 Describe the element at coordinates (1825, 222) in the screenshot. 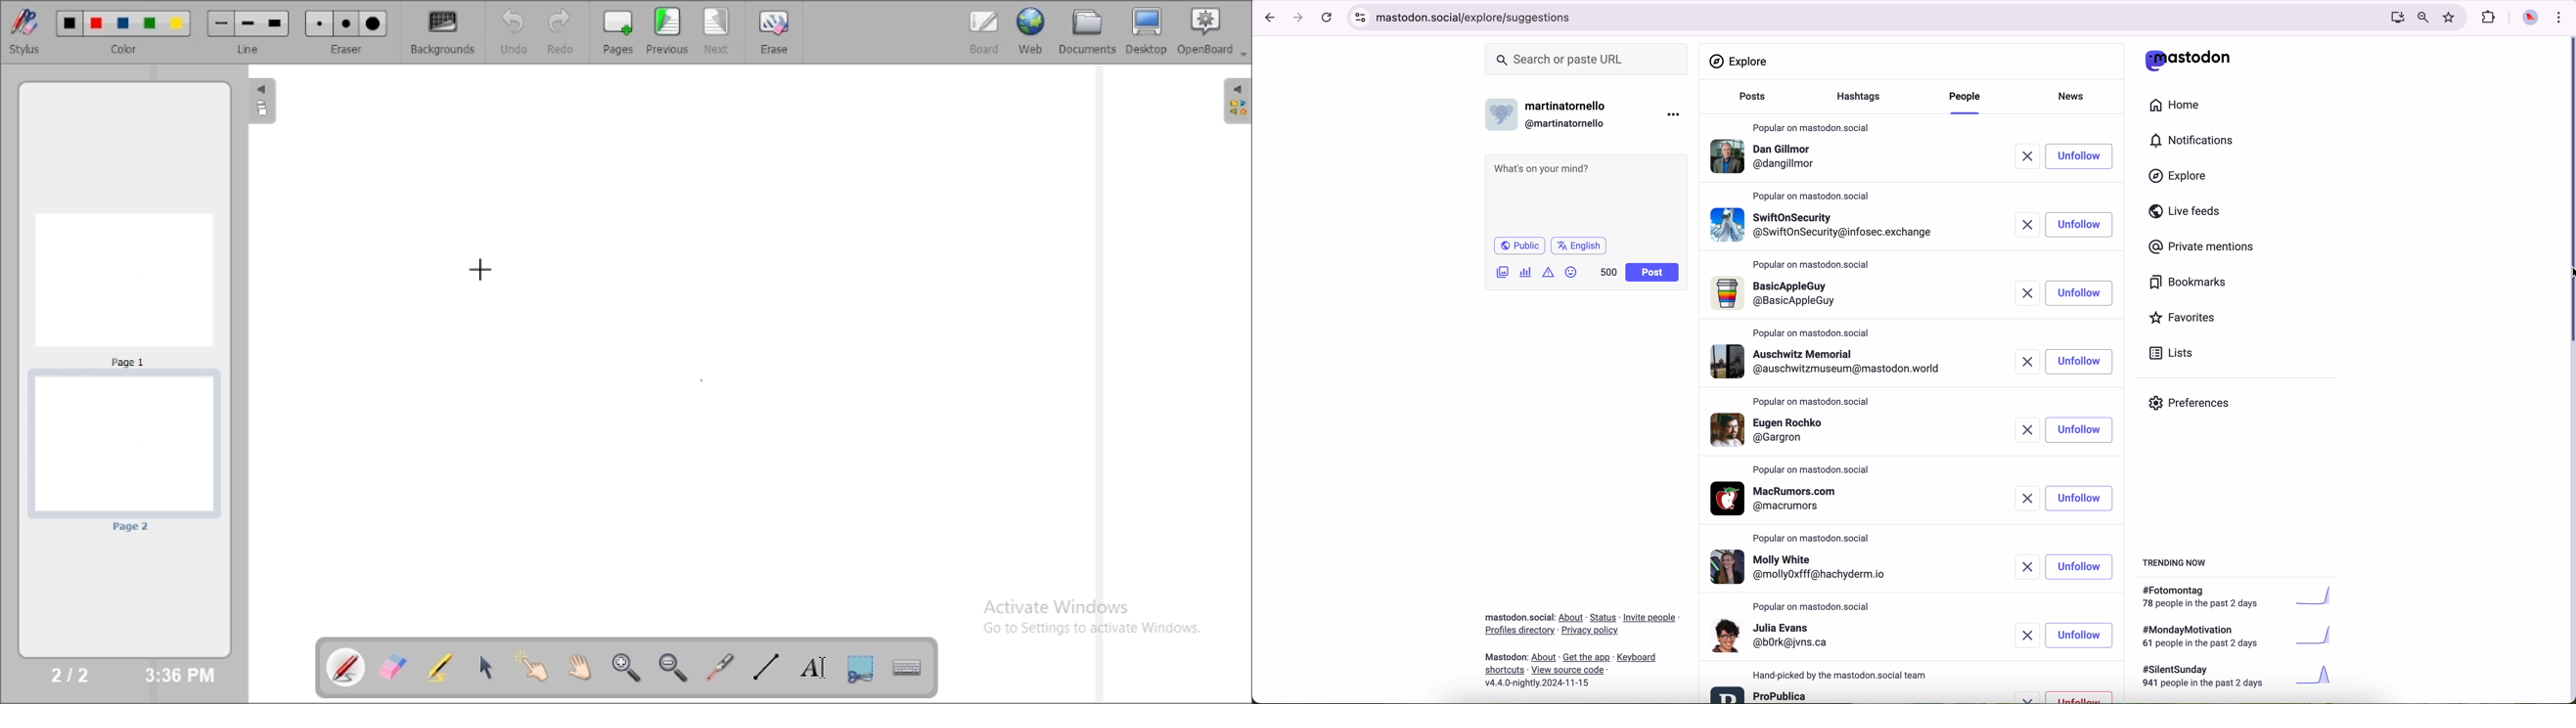

I see `profile` at that location.